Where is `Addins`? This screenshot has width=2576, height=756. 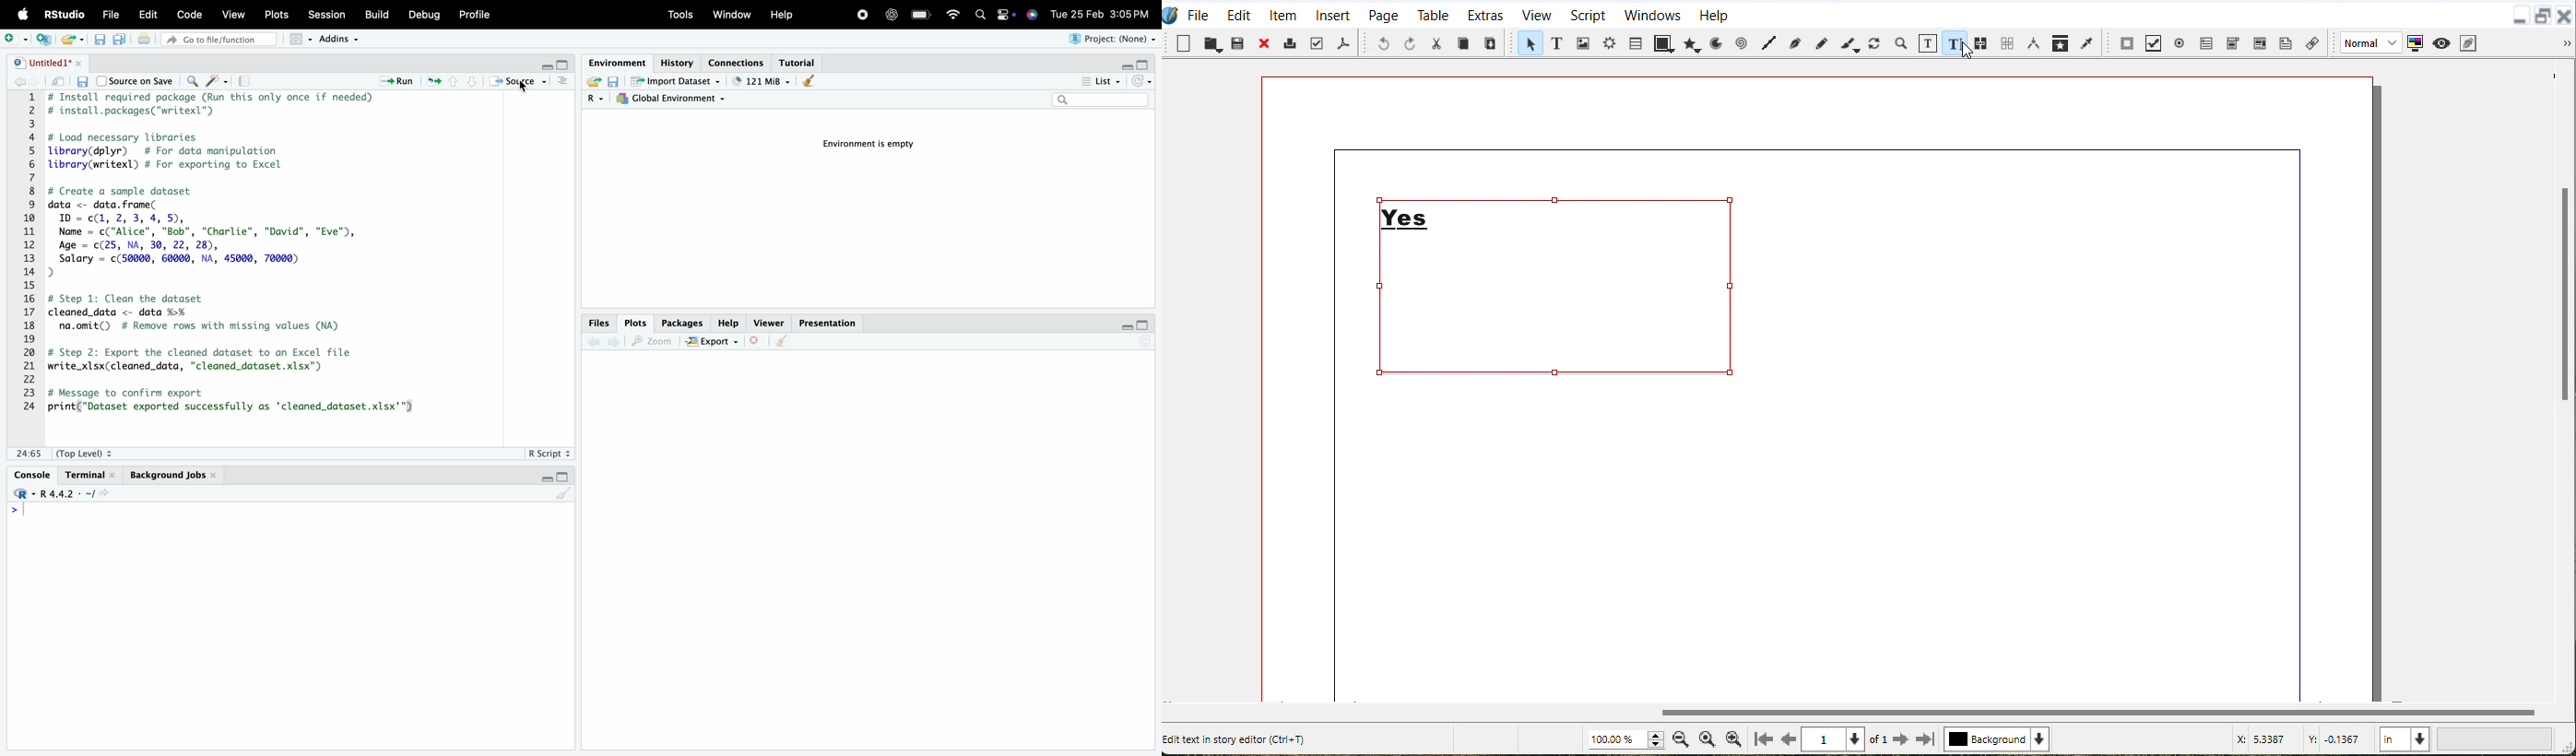
Addins is located at coordinates (339, 38).